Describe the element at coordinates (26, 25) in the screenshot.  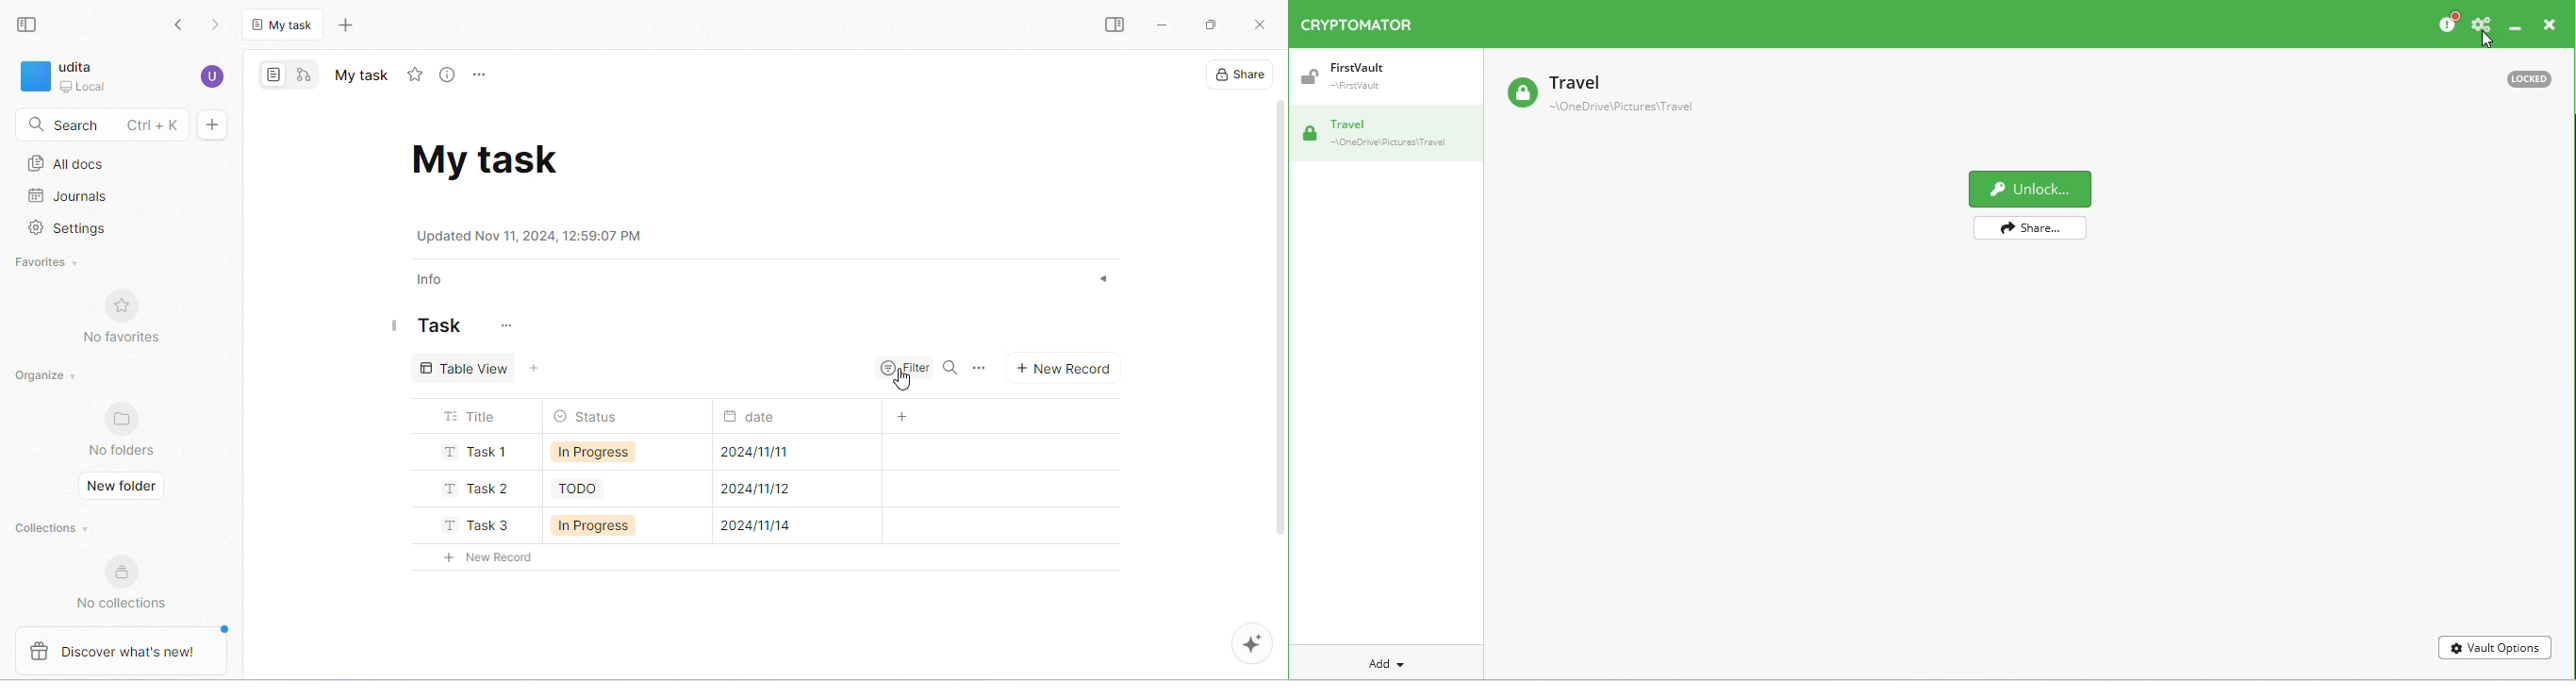
I see `collapse side bar` at that location.